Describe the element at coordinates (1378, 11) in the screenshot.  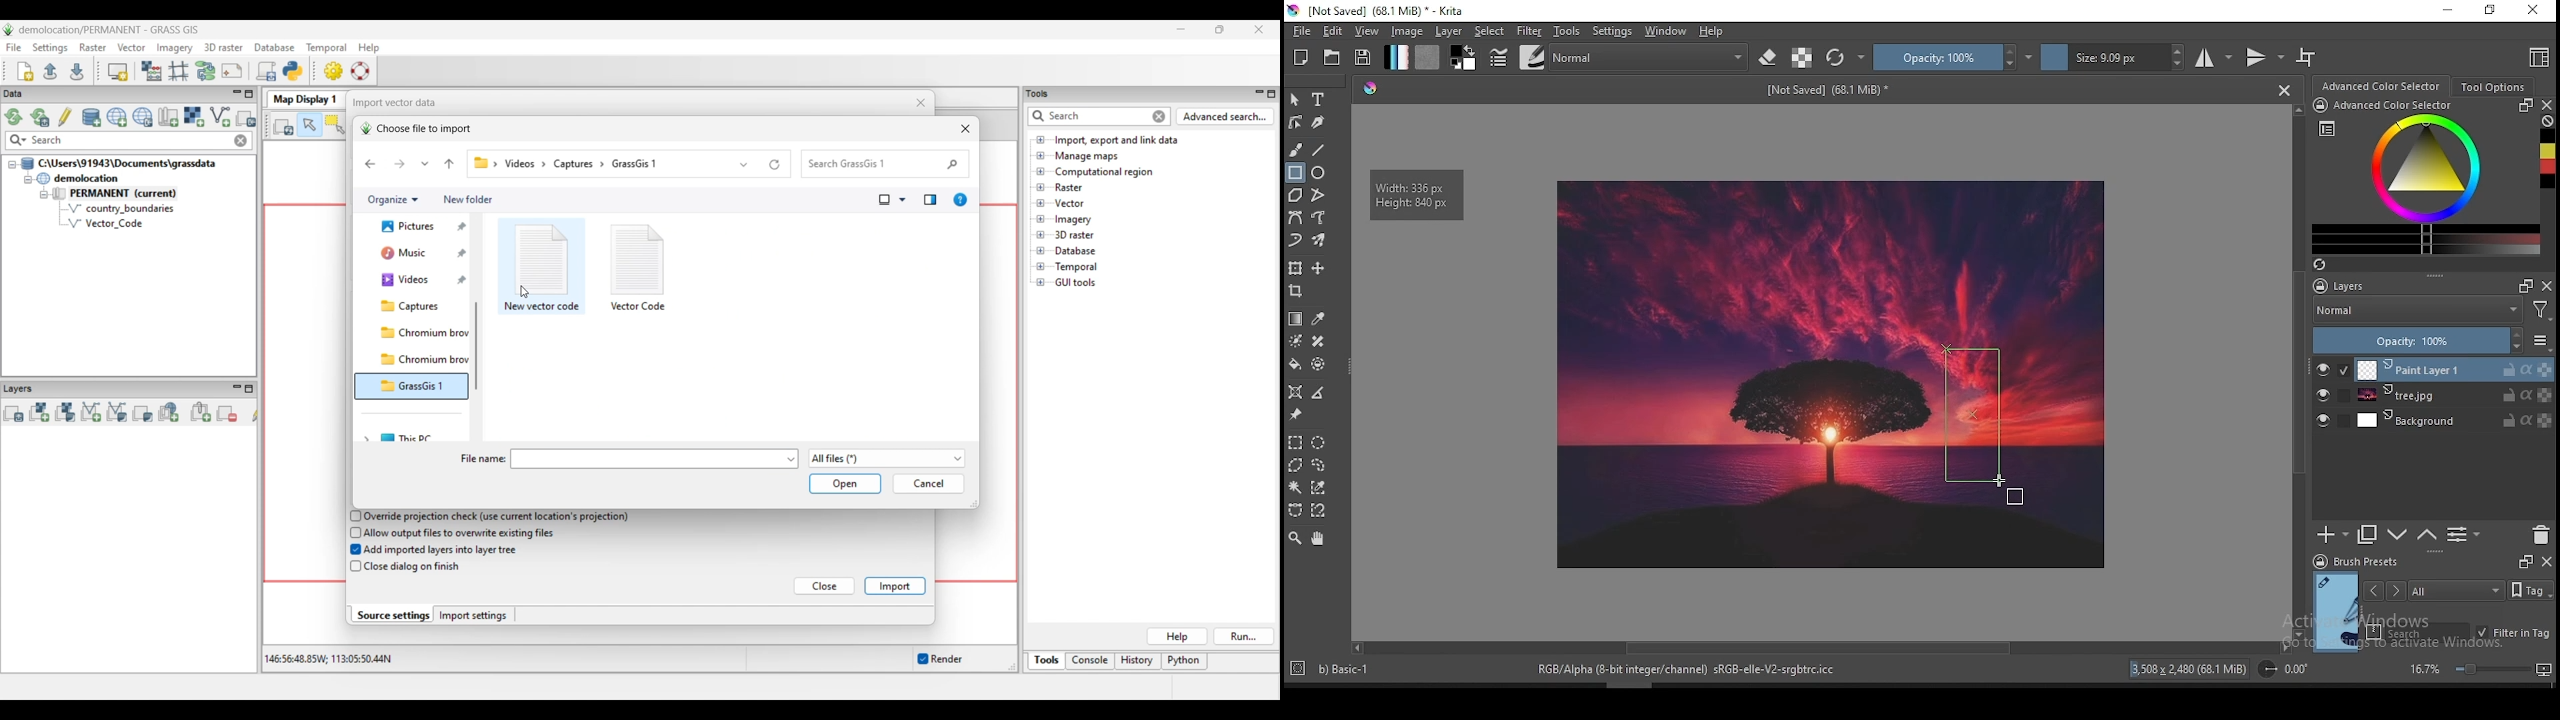
I see `icon and file name` at that location.